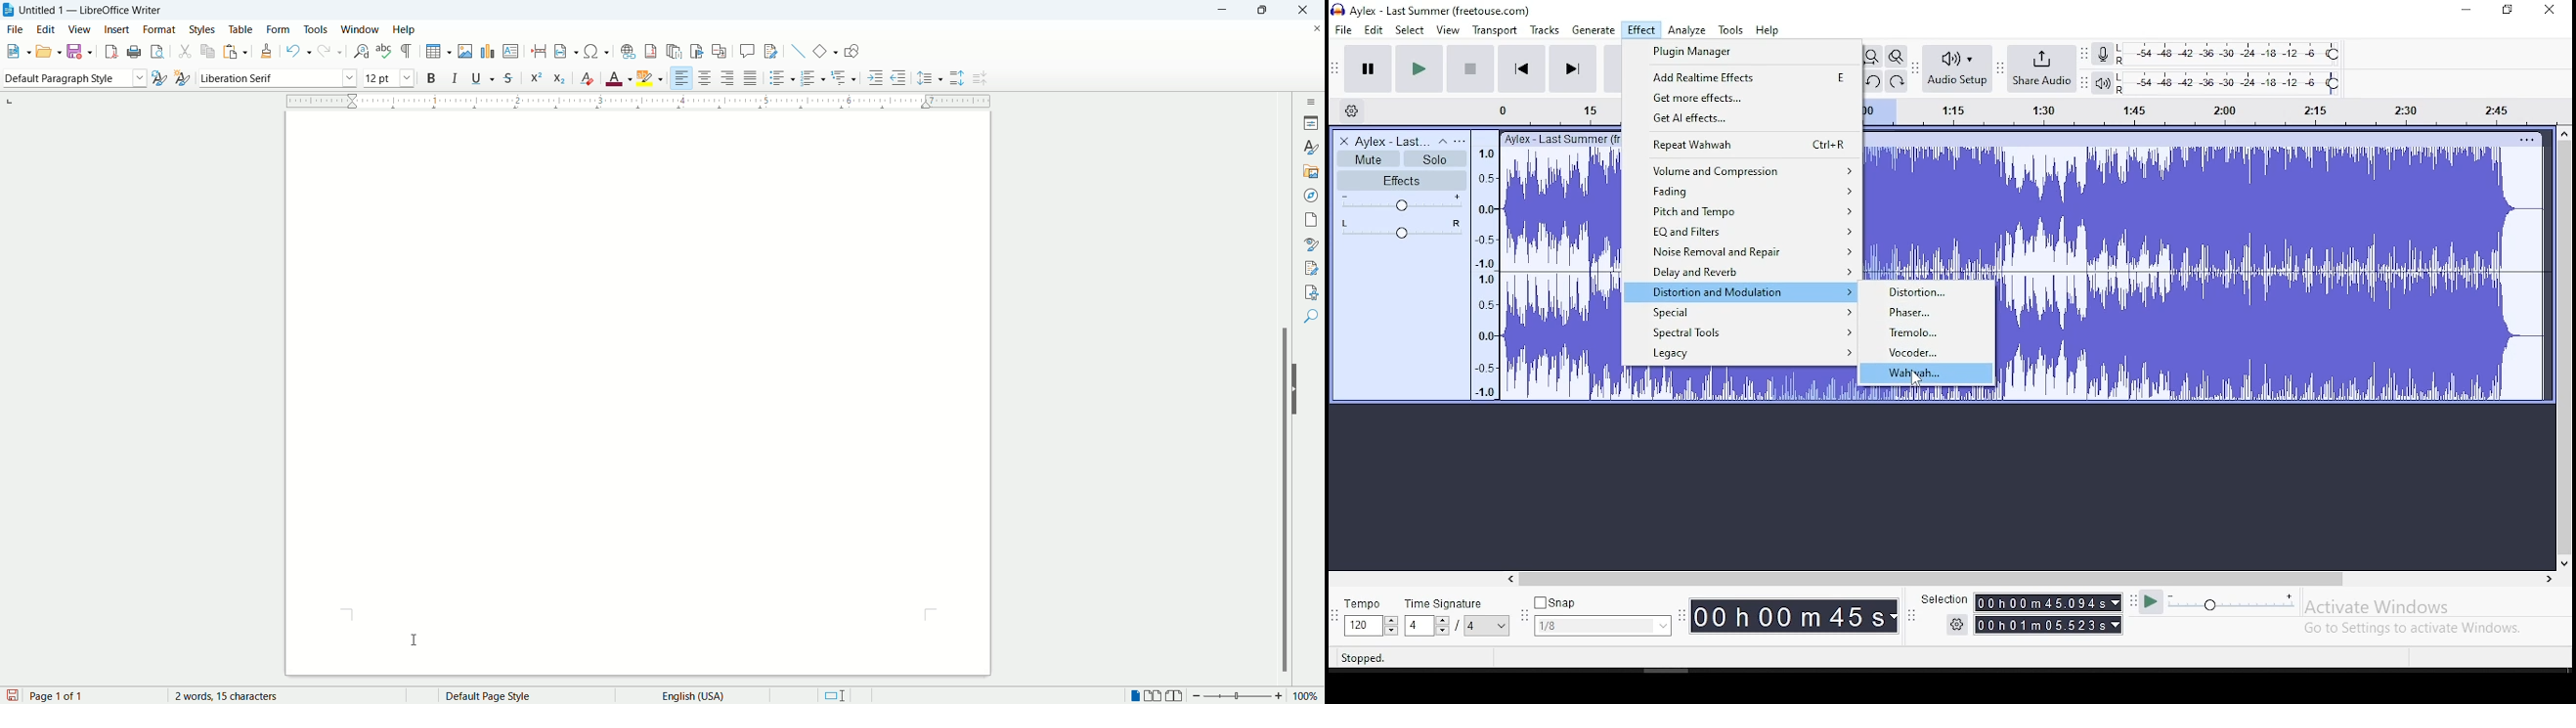  What do you see at coordinates (1561, 274) in the screenshot?
I see `audio track` at bounding box center [1561, 274].